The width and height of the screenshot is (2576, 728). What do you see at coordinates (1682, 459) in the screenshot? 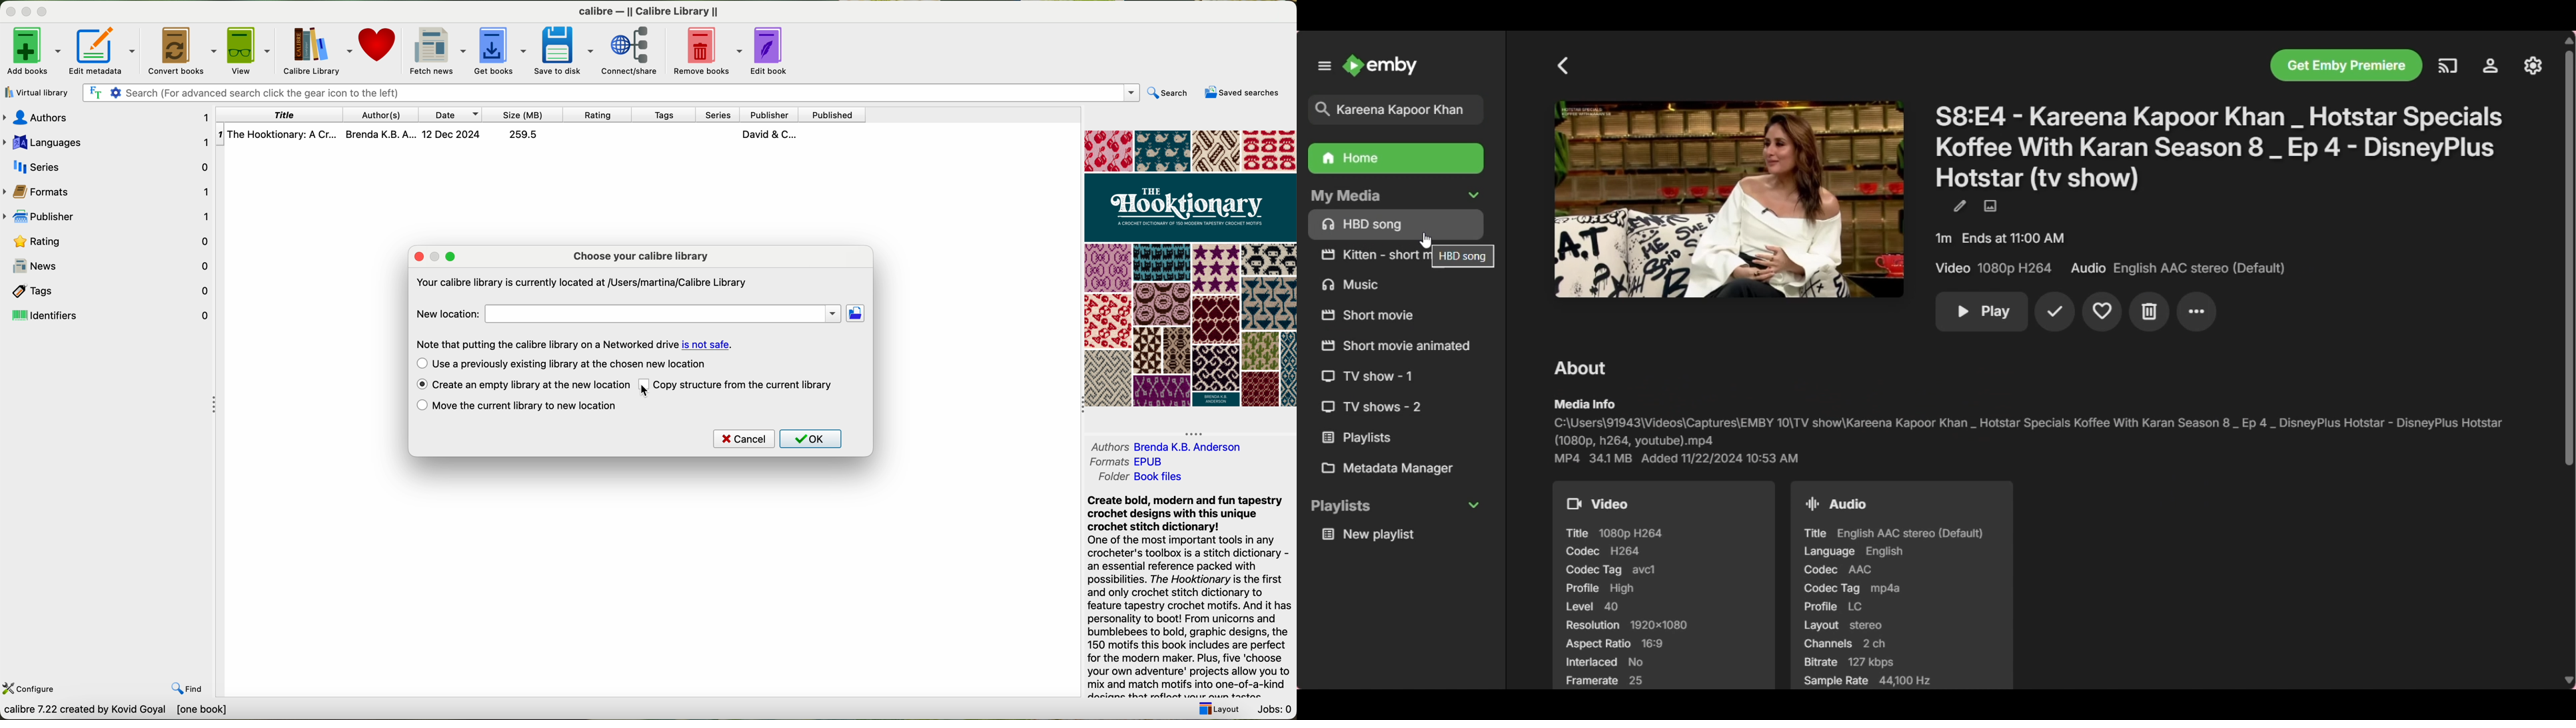
I see `More details of show` at bounding box center [1682, 459].